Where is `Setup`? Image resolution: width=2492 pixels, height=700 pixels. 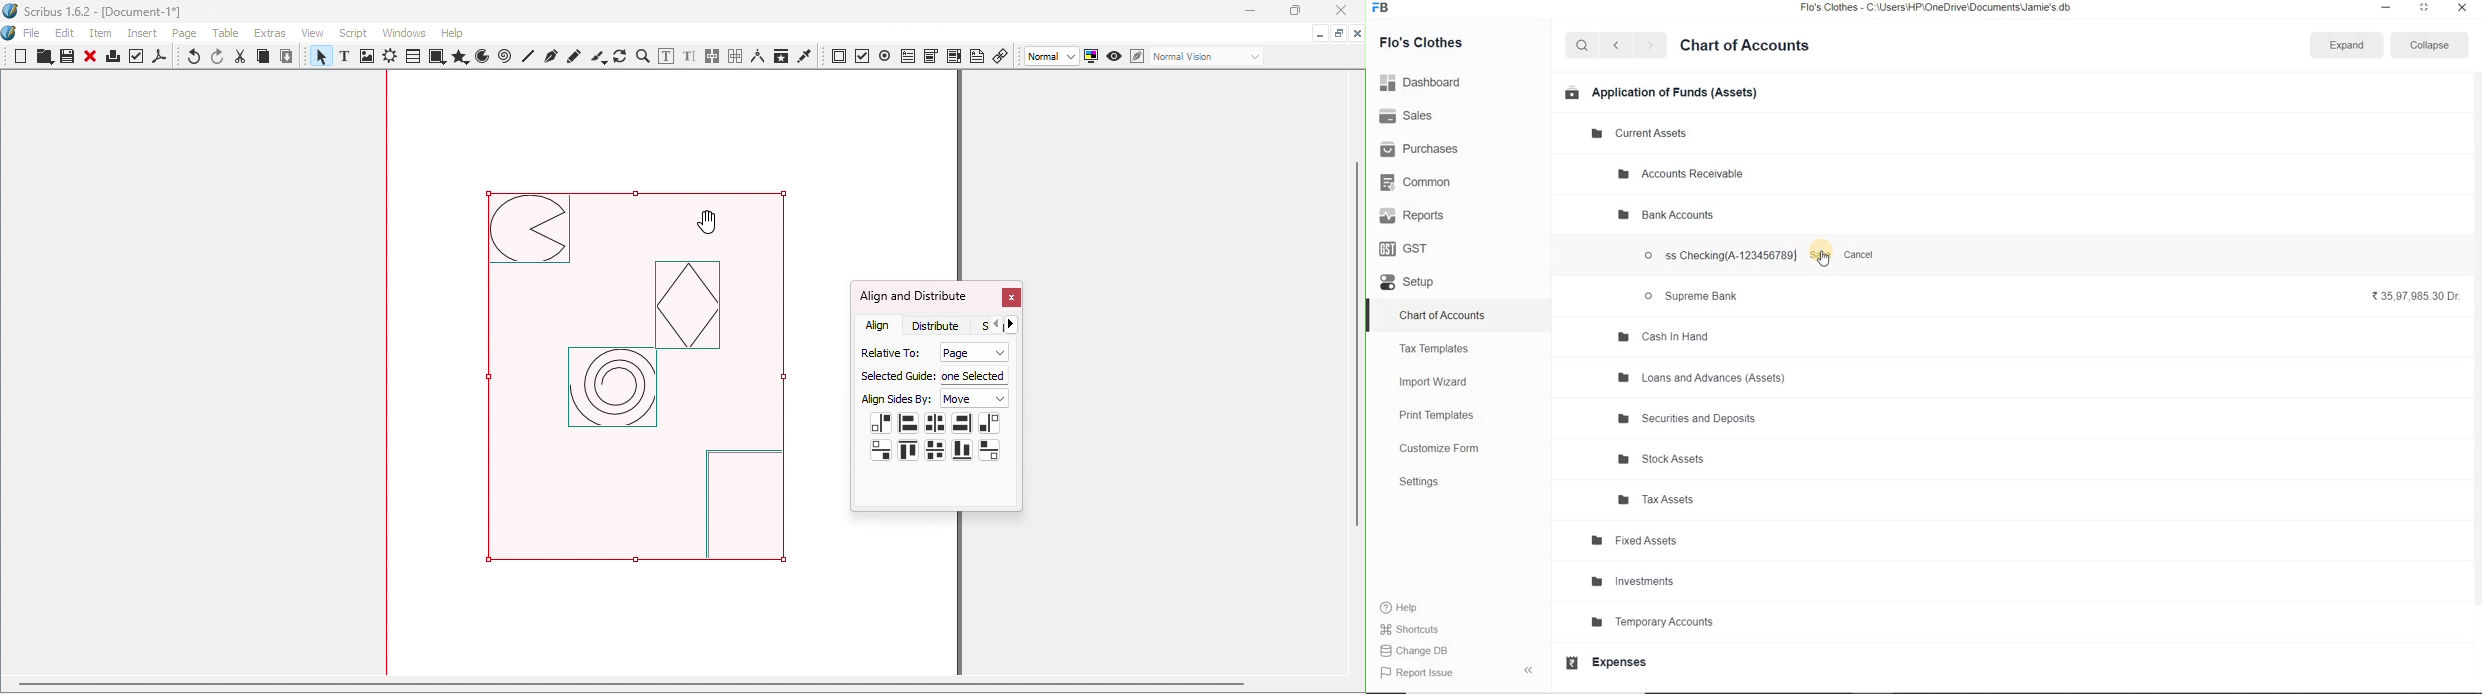 Setup is located at coordinates (1424, 288).